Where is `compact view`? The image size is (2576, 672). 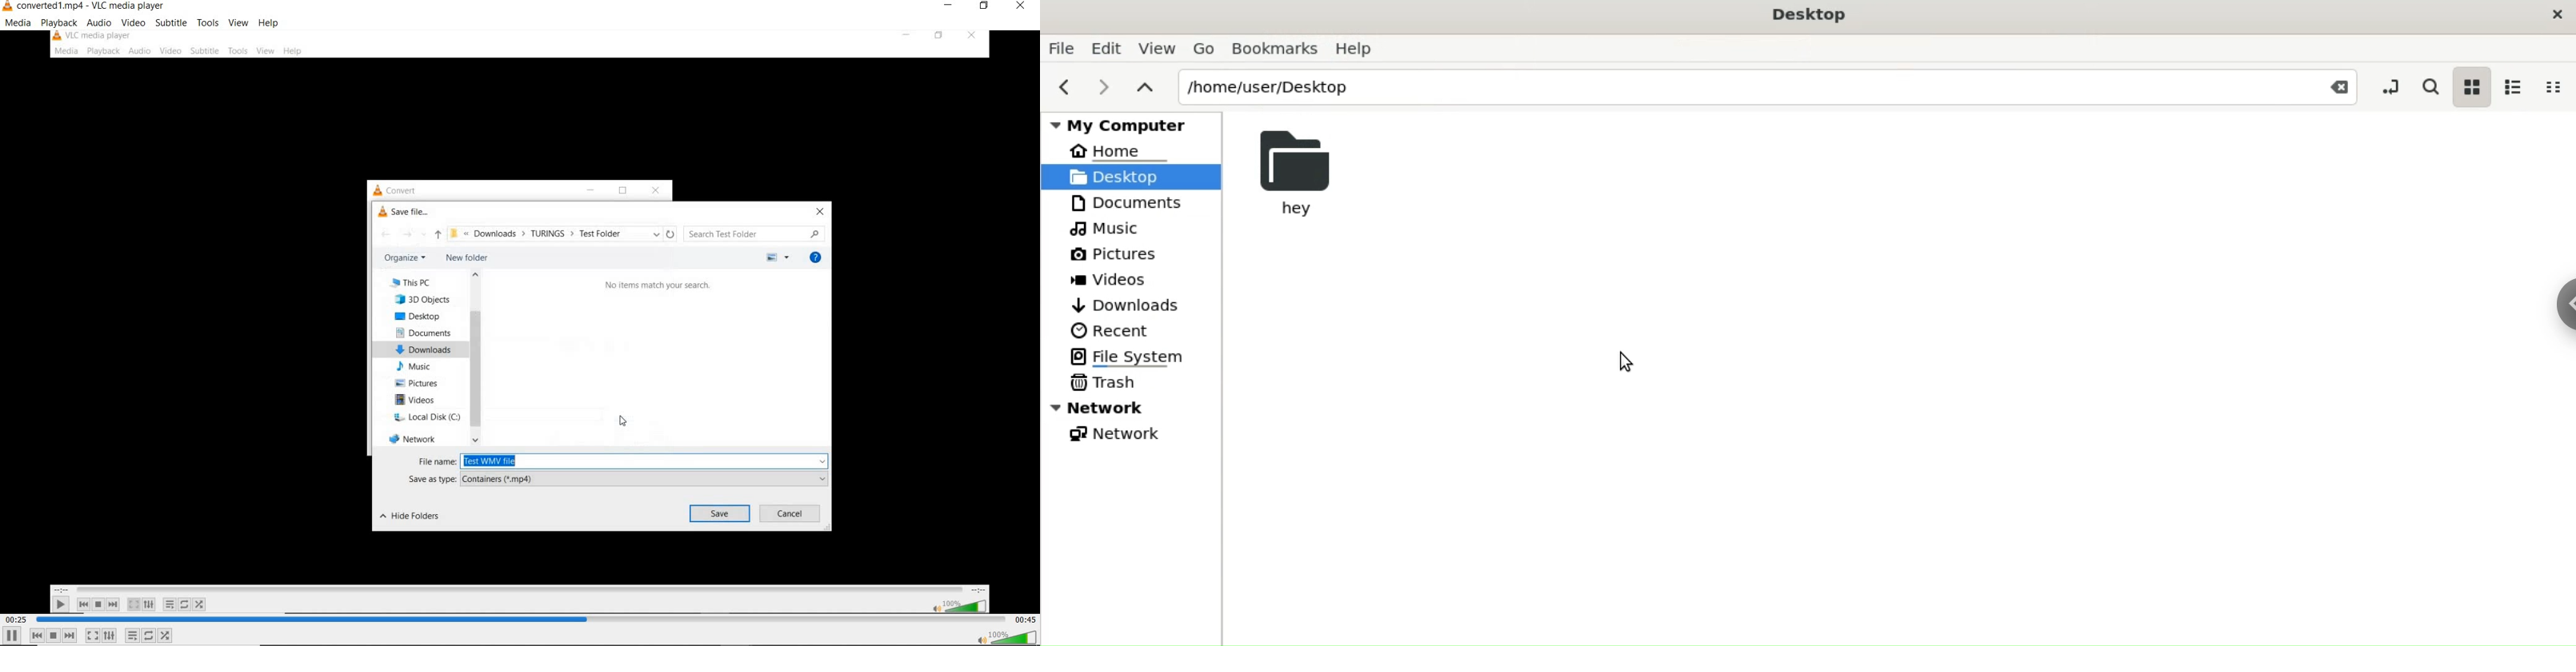
compact view is located at coordinates (2557, 85).